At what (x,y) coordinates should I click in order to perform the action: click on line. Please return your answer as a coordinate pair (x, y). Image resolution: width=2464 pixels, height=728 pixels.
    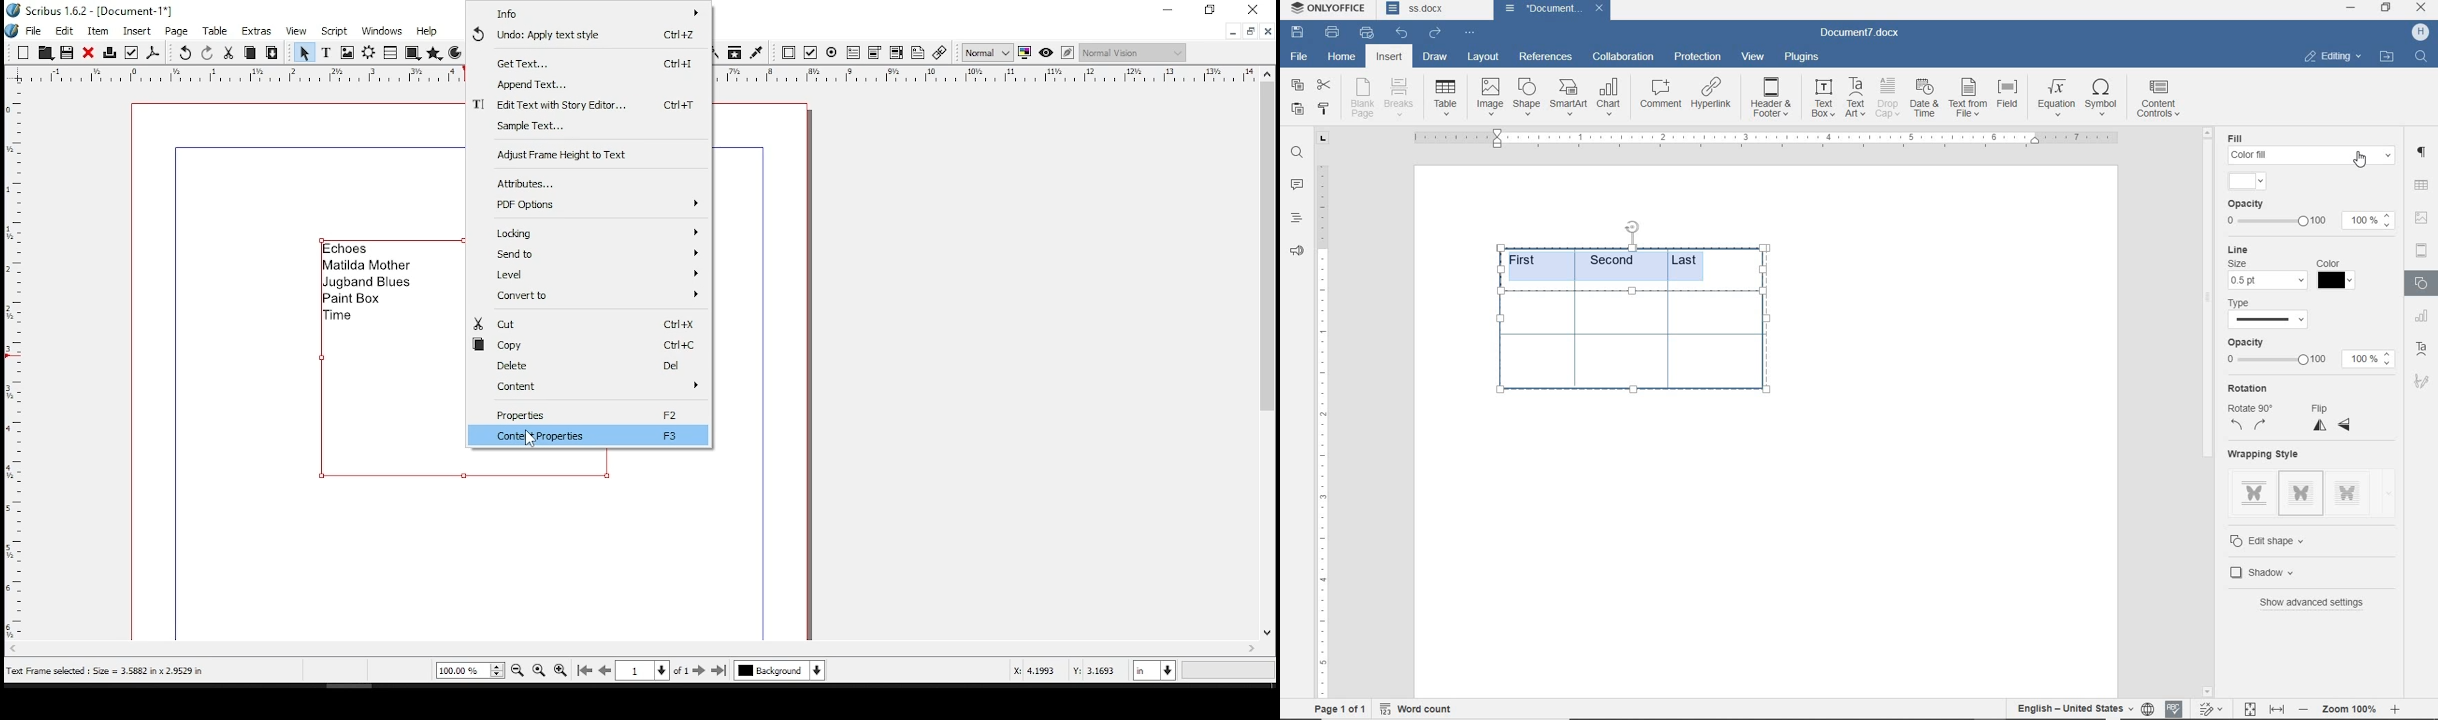
    Looking at the image, I should click on (2244, 250).